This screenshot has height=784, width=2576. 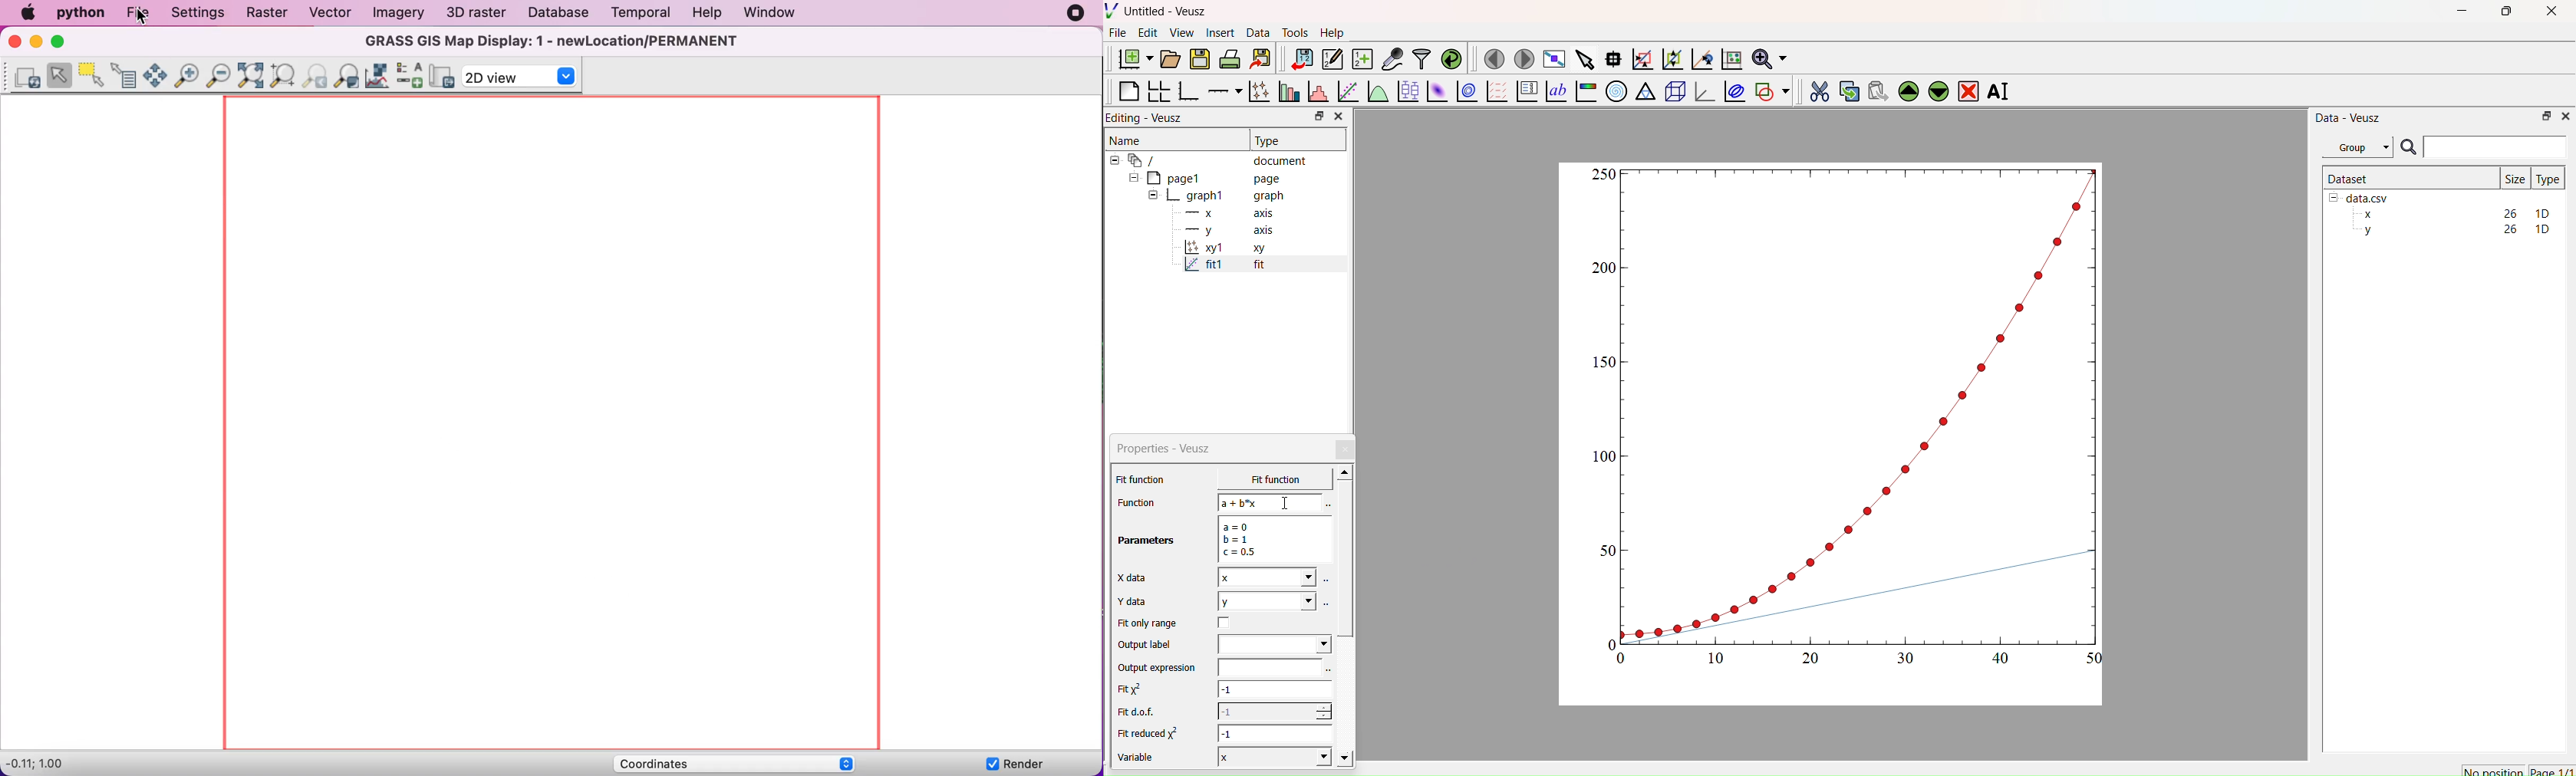 What do you see at coordinates (1527, 91) in the screenshot?
I see `Plot Key` at bounding box center [1527, 91].